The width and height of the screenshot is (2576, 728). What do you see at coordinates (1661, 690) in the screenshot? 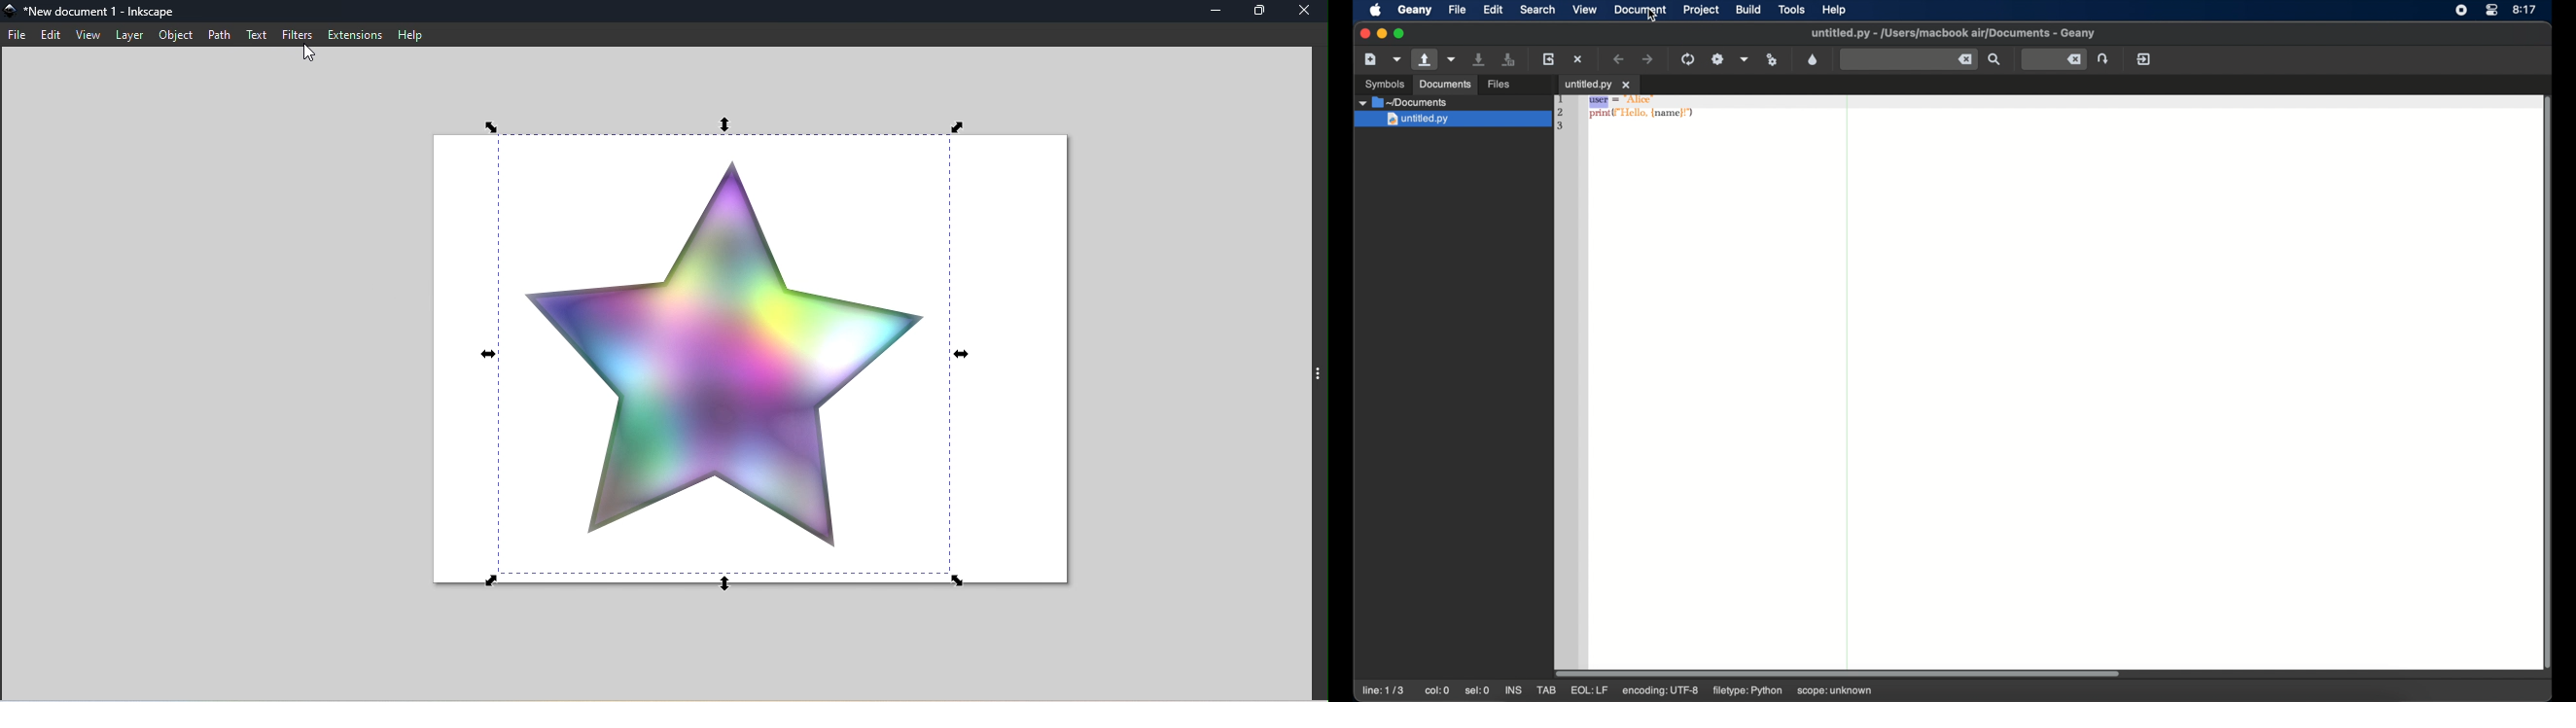
I see `eql: lf` at bounding box center [1661, 690].